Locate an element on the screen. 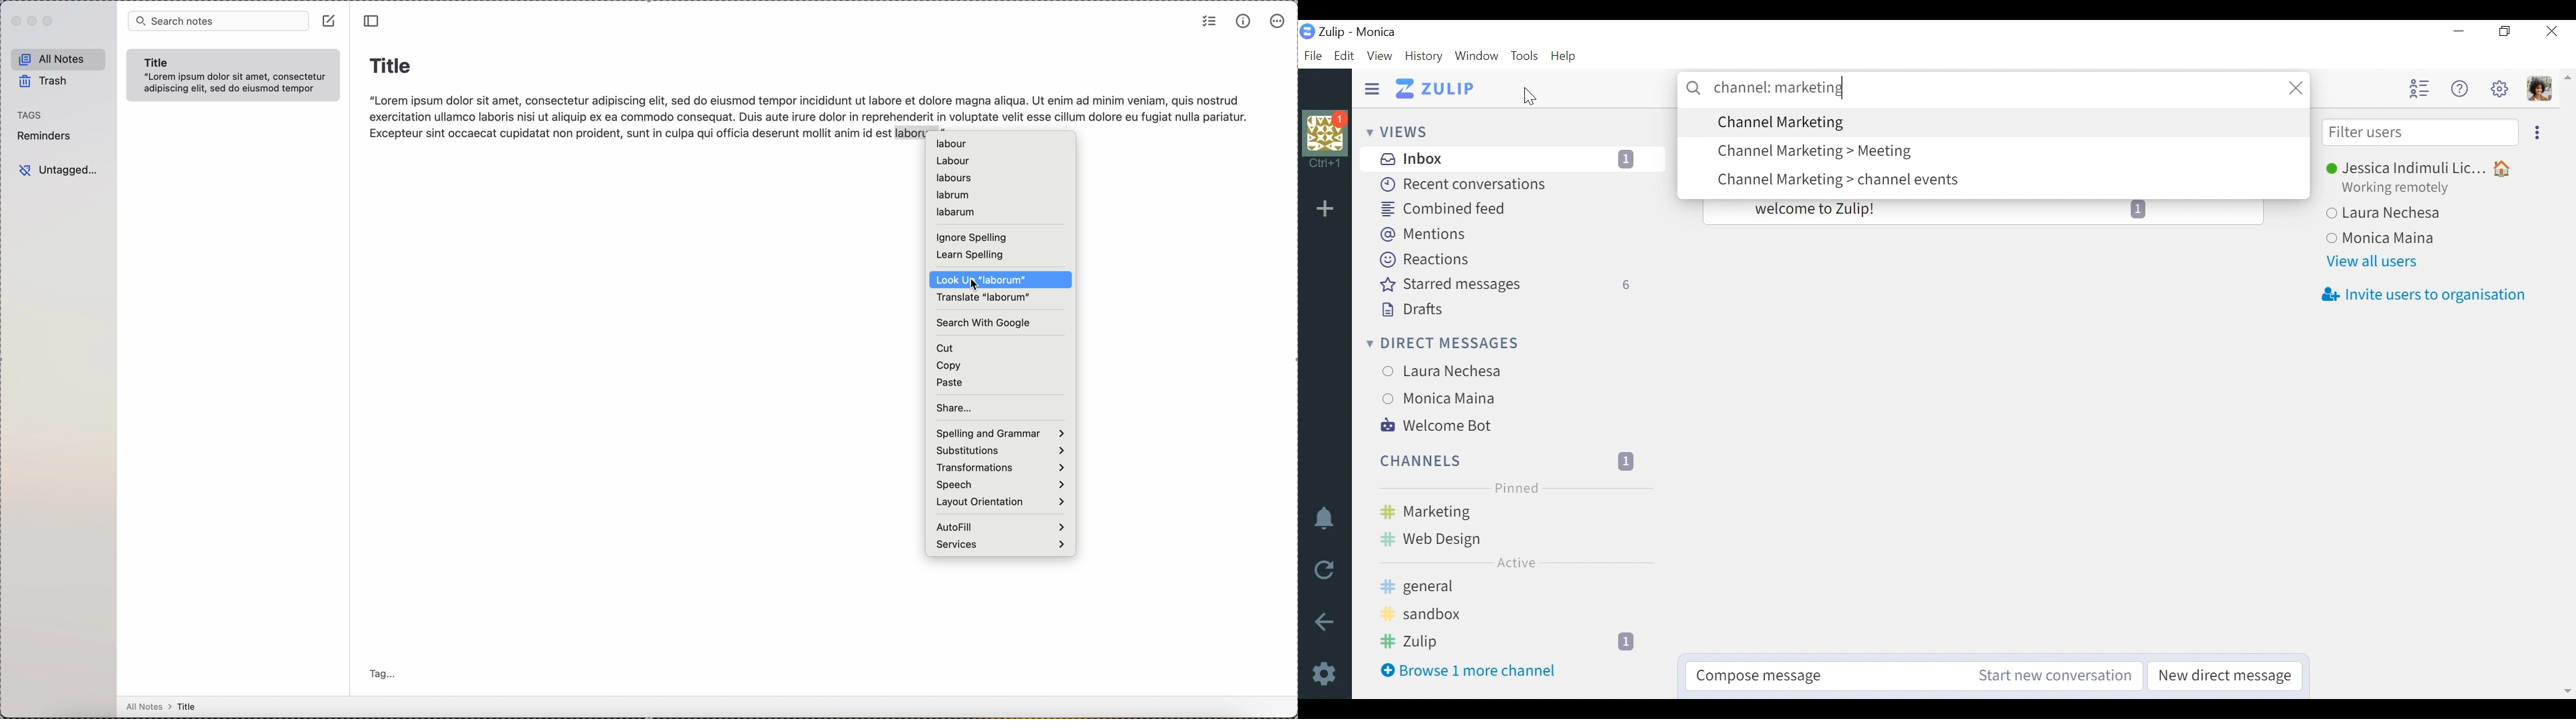 Image resolution: width=2576 pixels, height=728 pixels. Tulip is located at coordinates (1377, 33).